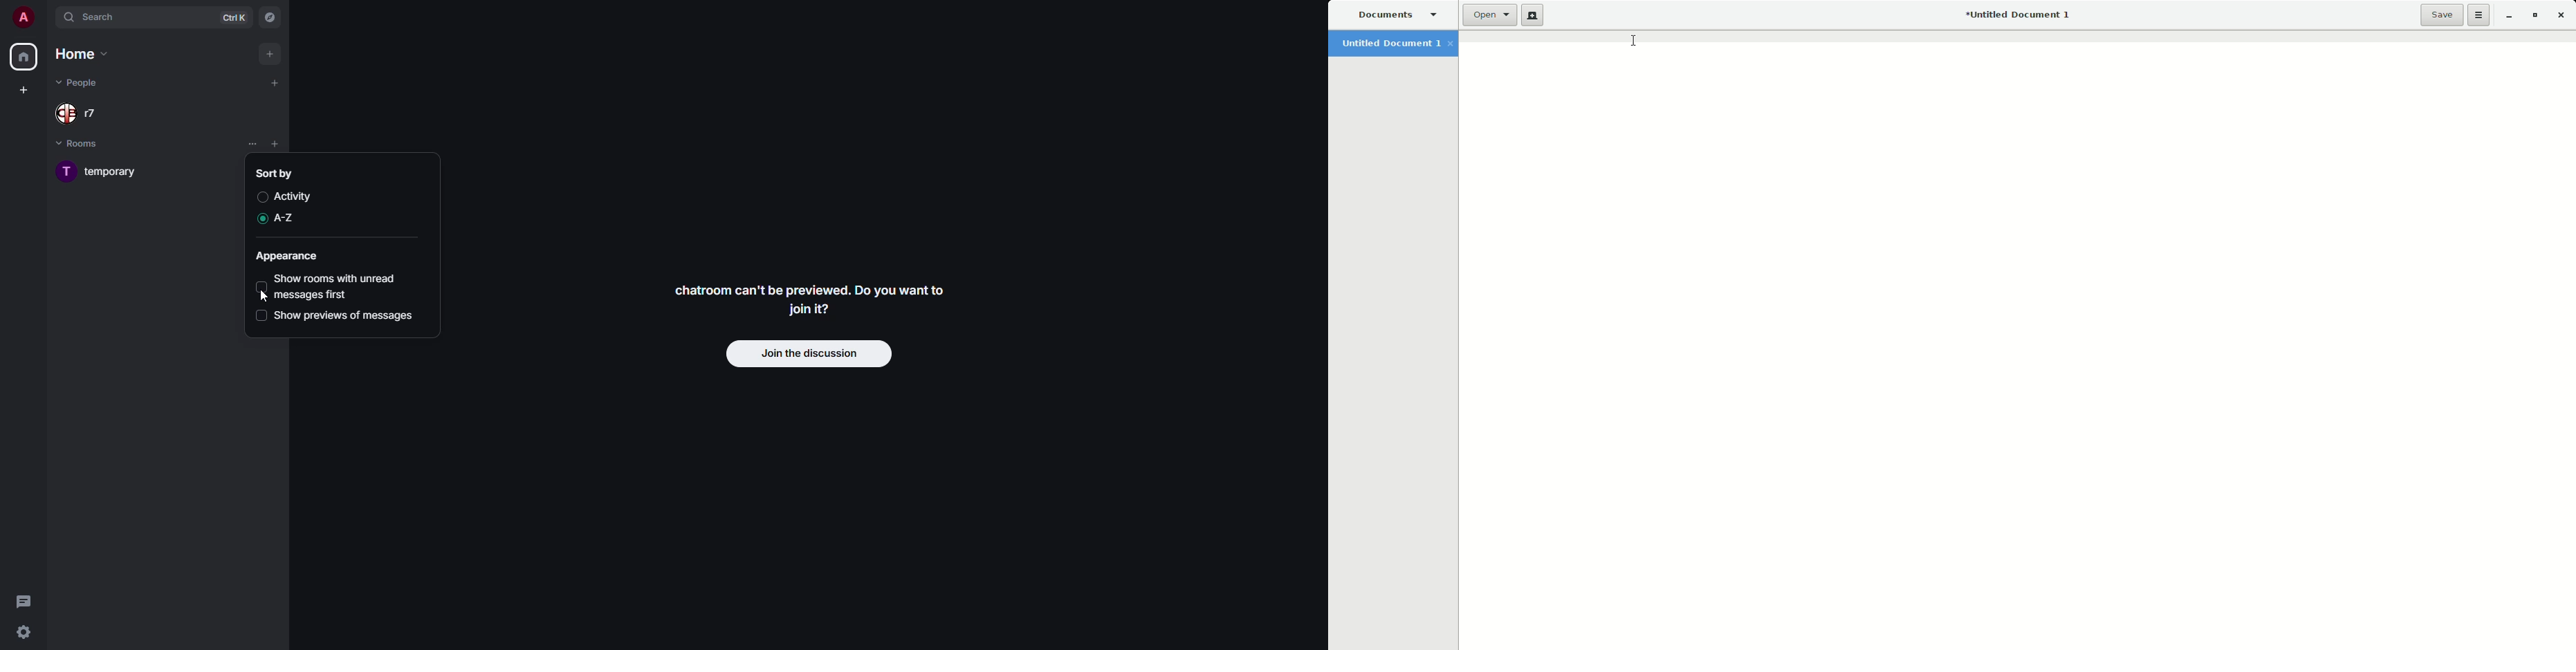 Image resolution: width=2576 pixels, height=672 pixels. I want to click on appearance, so click(291, 257).